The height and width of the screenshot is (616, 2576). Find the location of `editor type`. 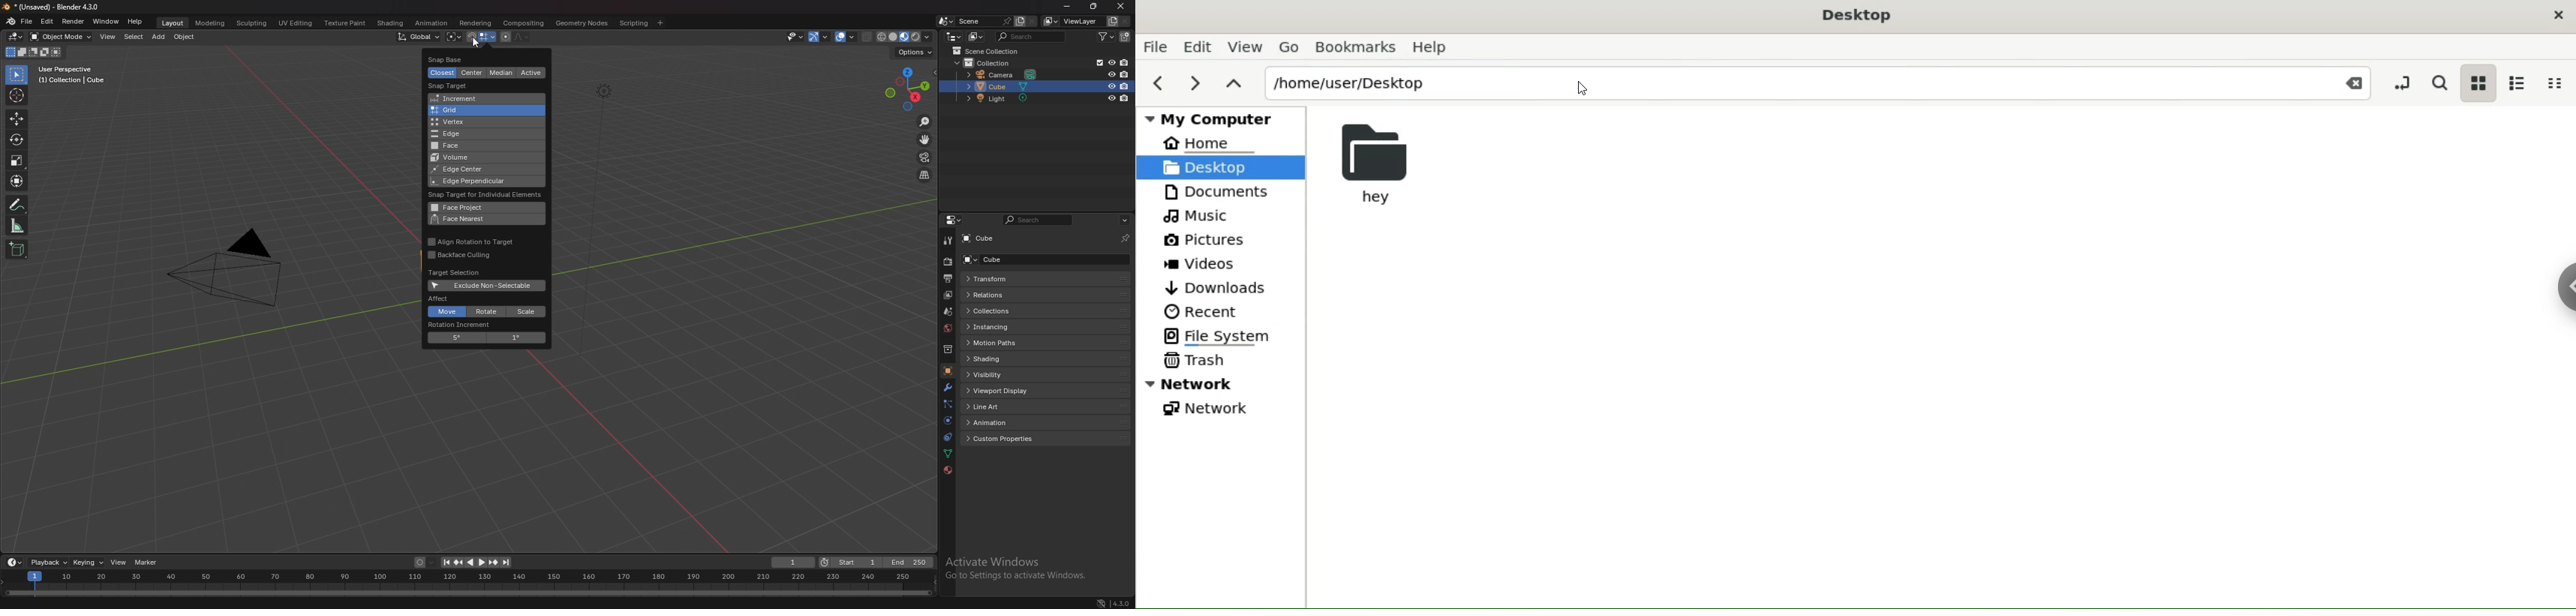

editor type is located at coordinates (17, 37).